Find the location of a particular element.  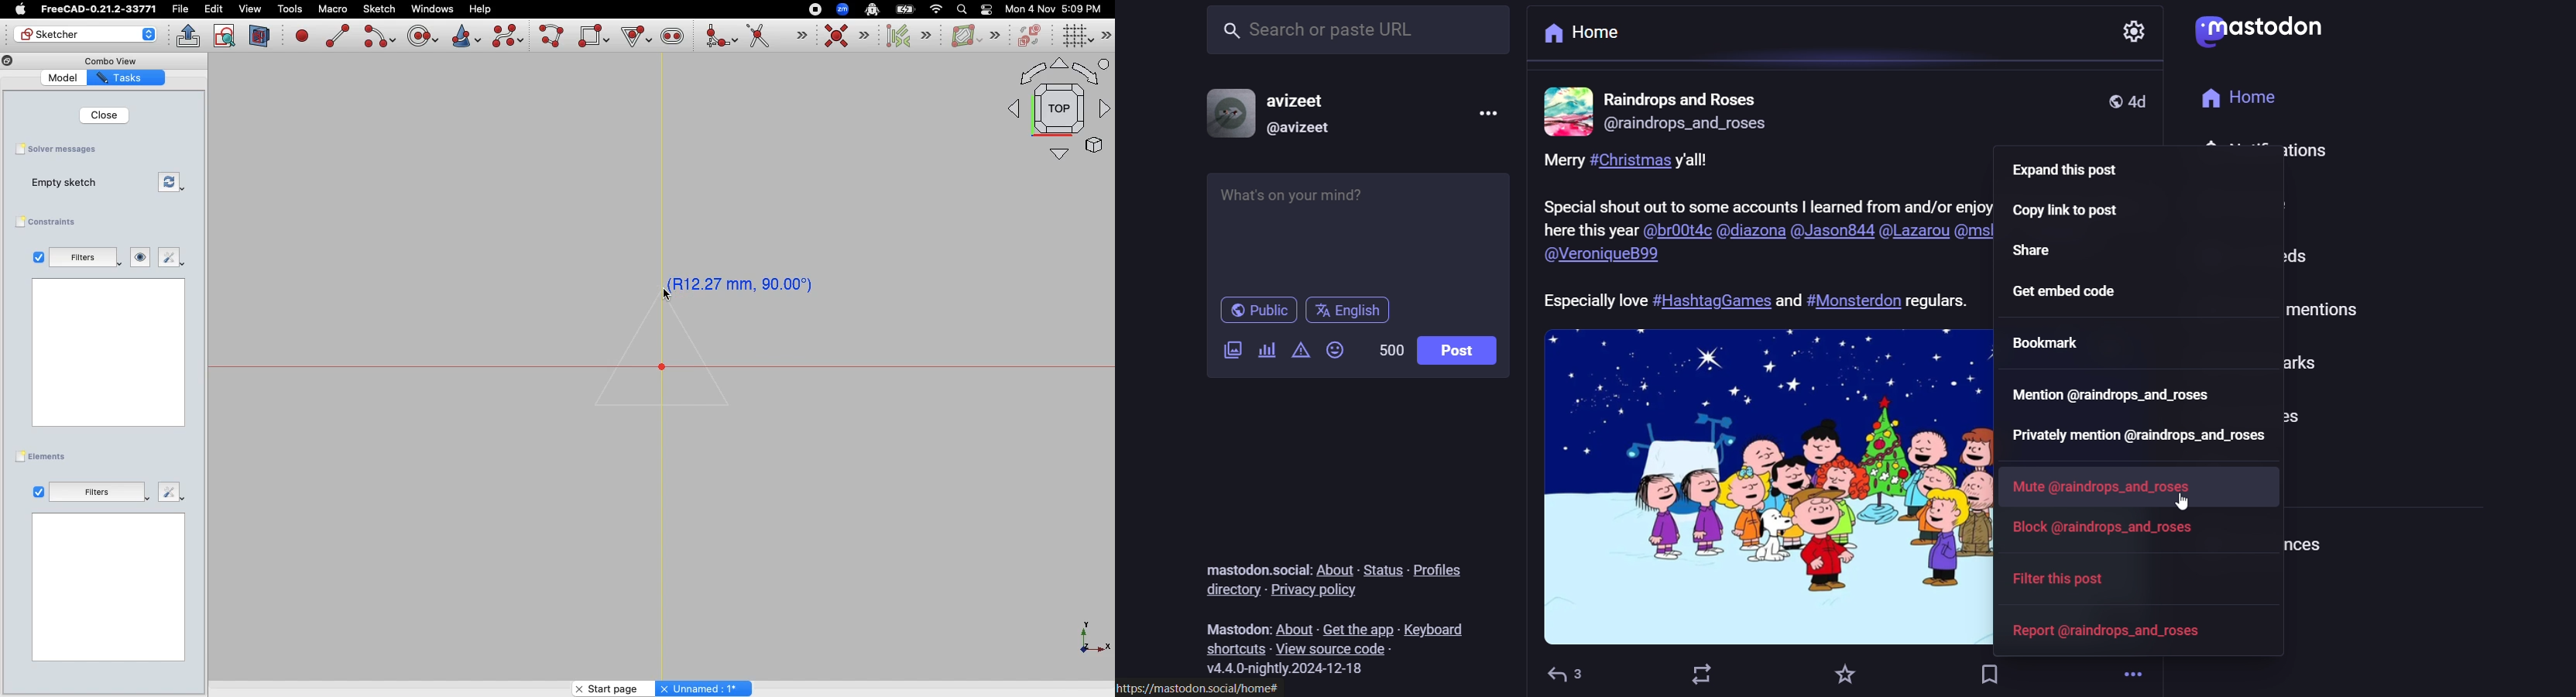

whats on your mind is located at coordinates (1357, 229).